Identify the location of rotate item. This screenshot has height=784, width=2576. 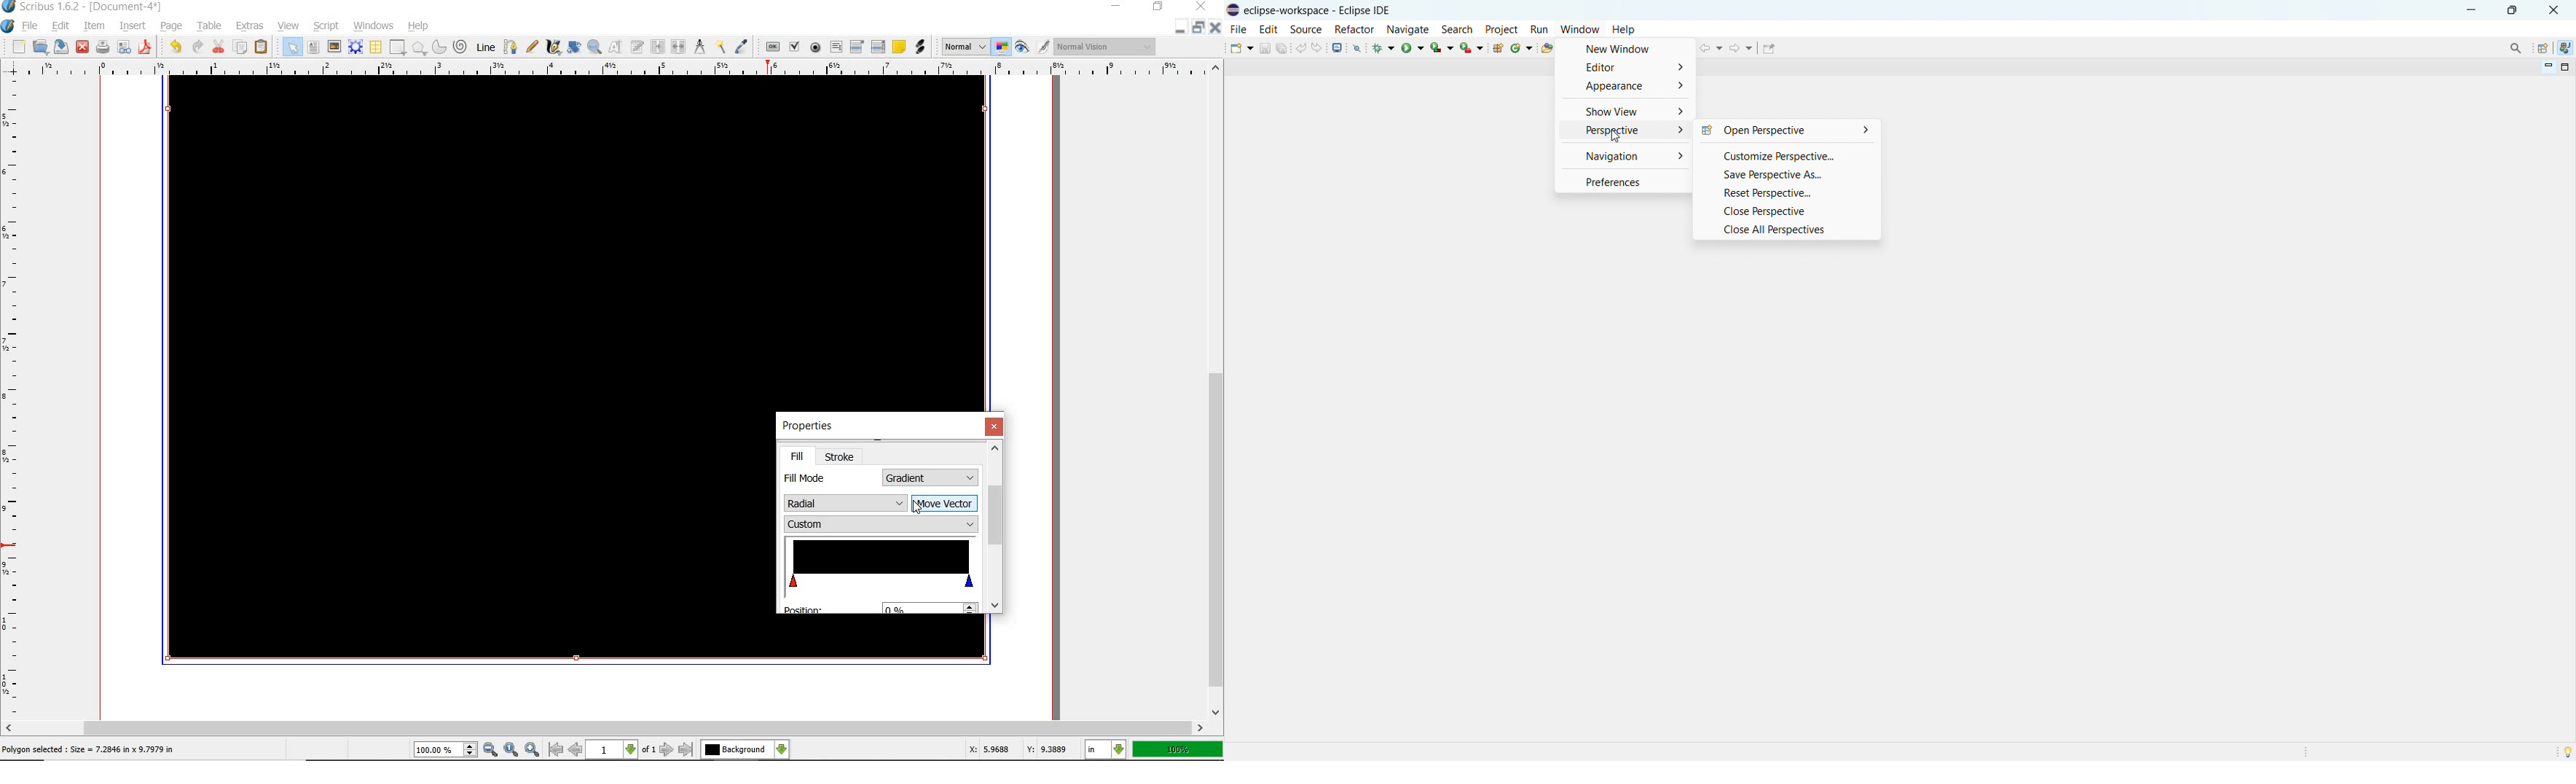
(573, 48).